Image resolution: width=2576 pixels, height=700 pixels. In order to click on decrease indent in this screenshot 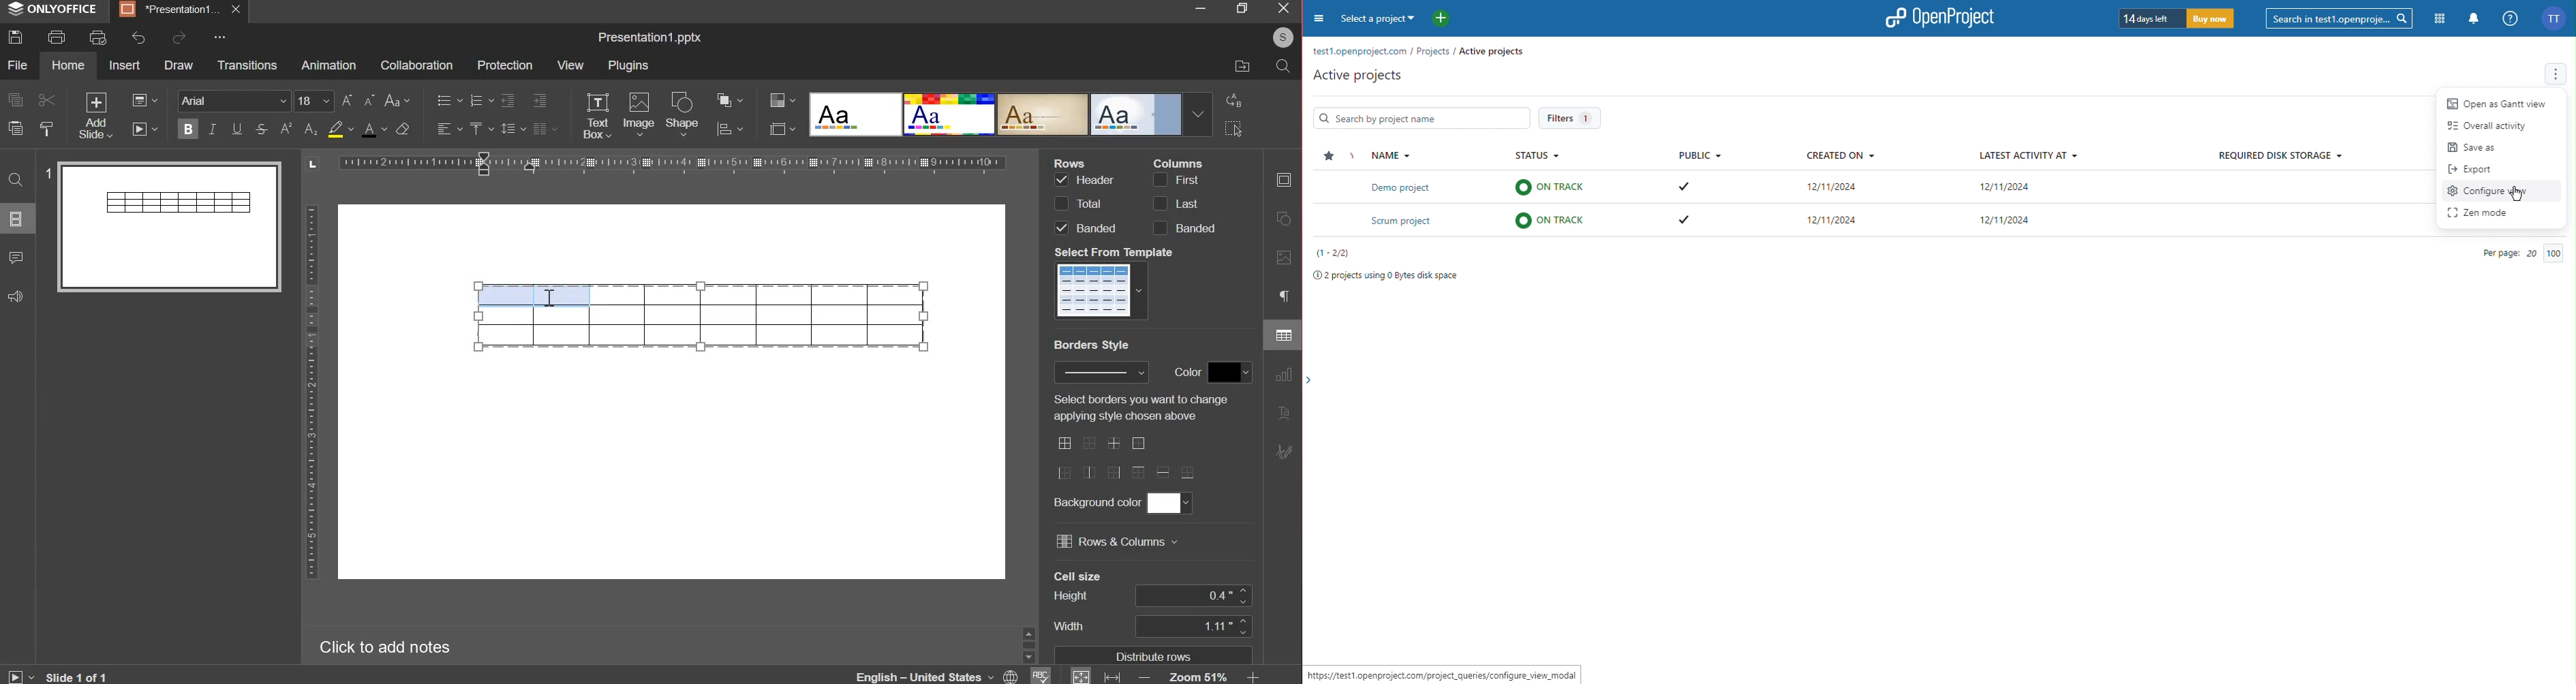, I will do `click(507, 100)`.